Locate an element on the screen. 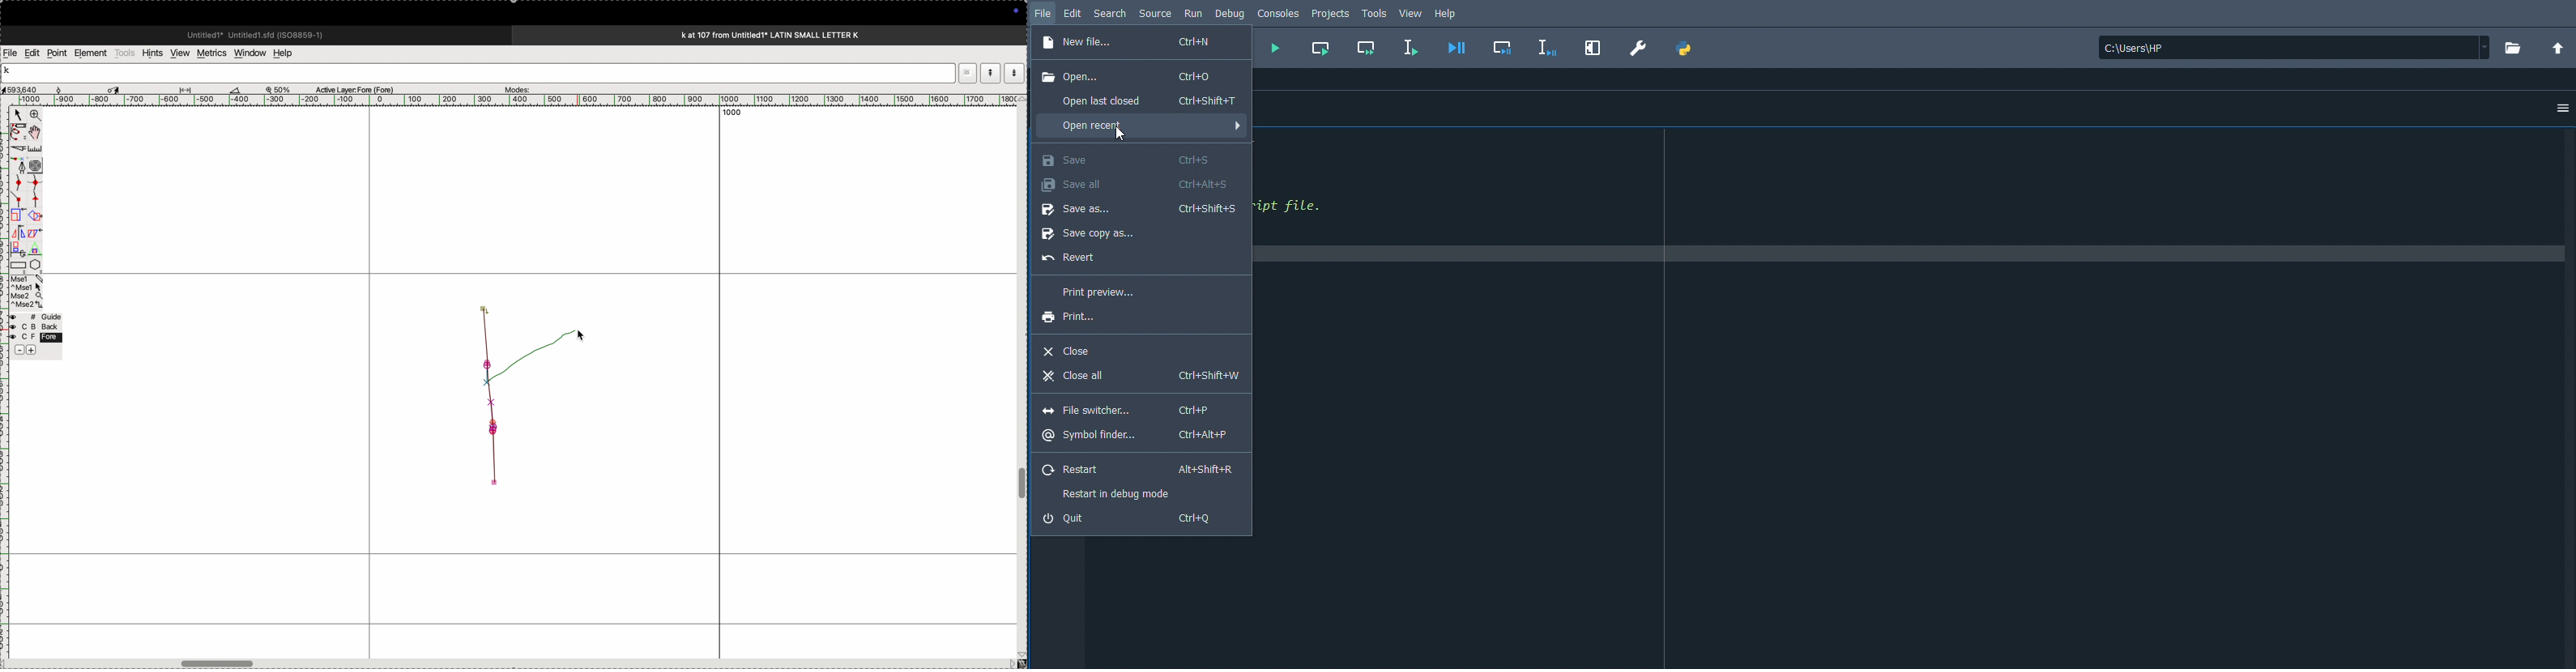 This screenshot has width=2576, height=672. Save as is located at coordinates (1141, 209).